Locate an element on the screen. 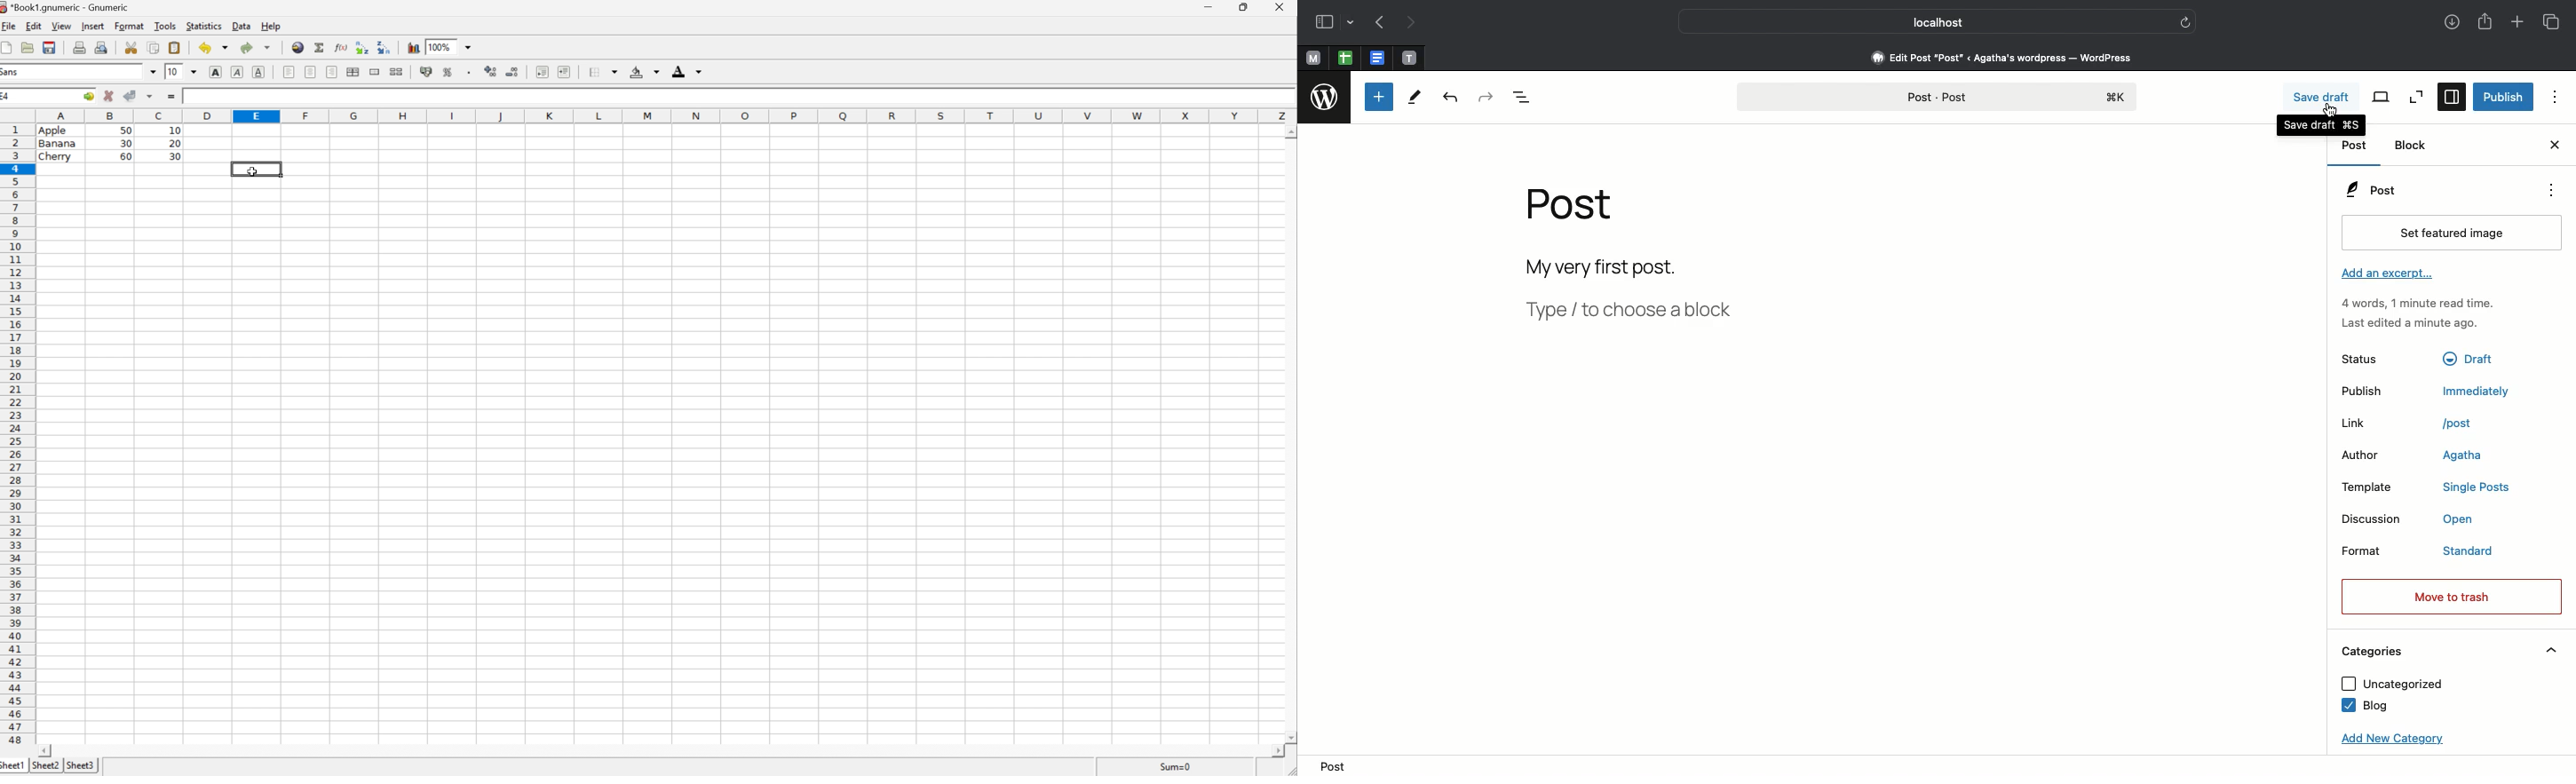 The image size is (2576, 784). spread sheet is located at coordinates (1345, 58).